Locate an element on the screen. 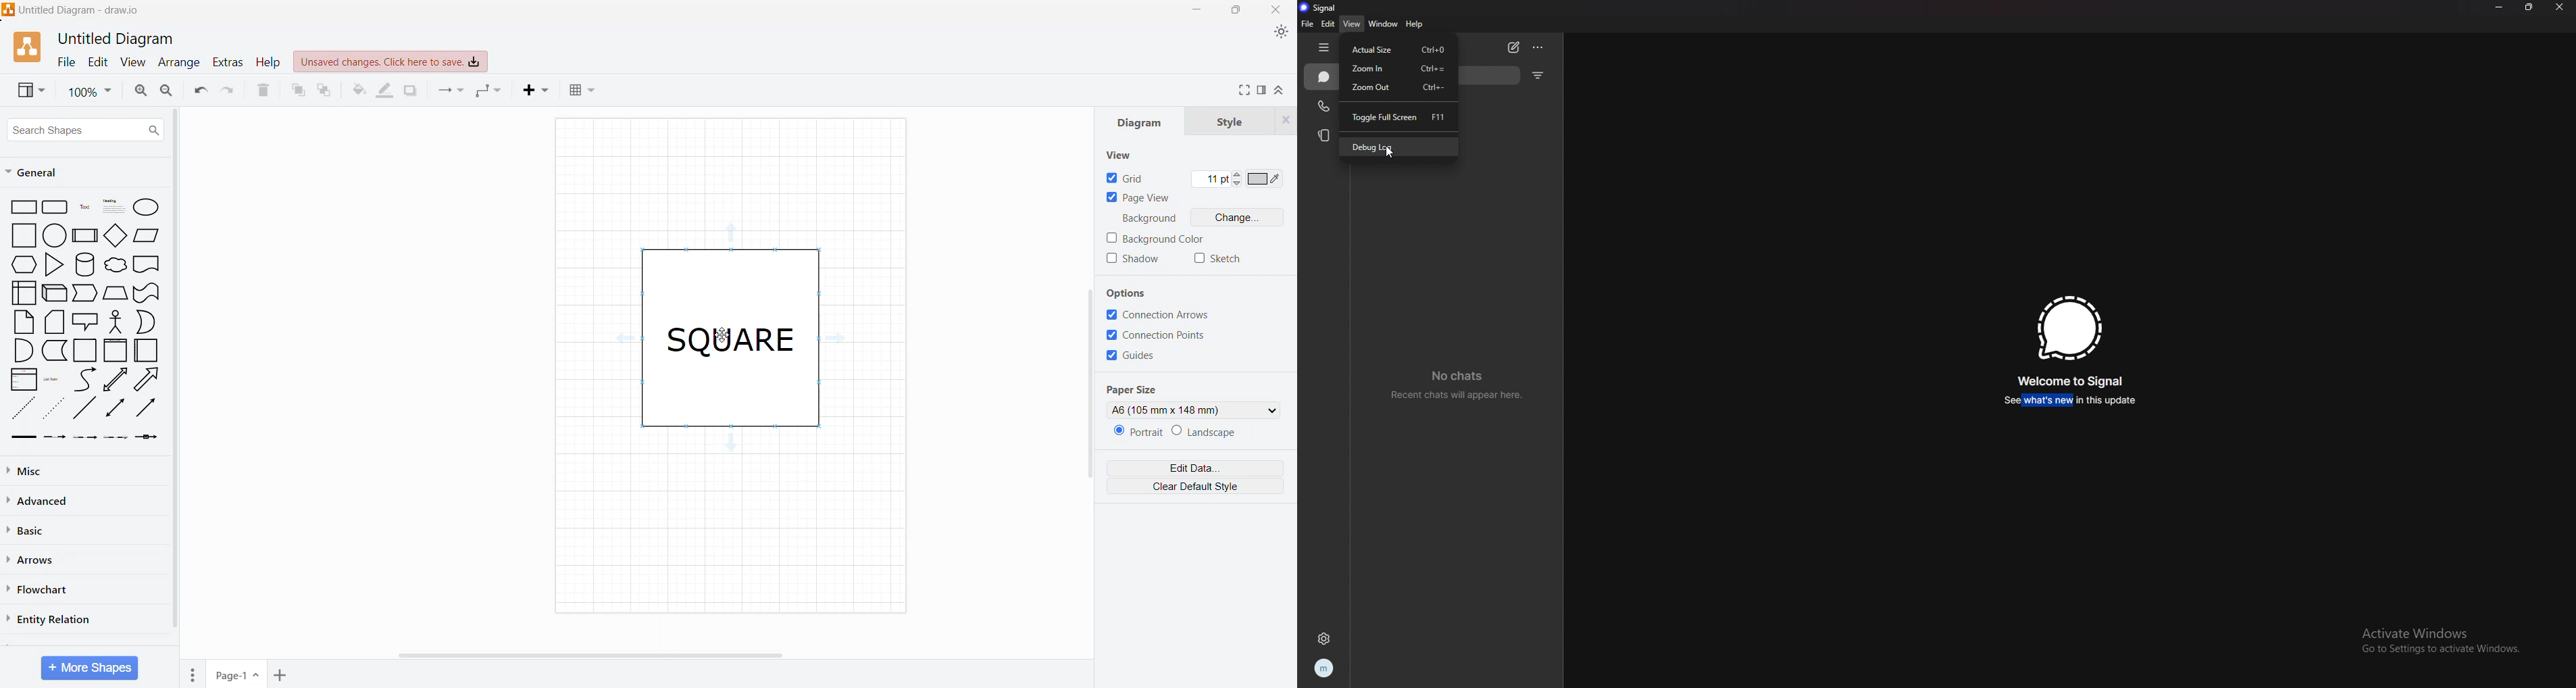 The image size is (2576, 700). frame is located at coordinates (115, 350).